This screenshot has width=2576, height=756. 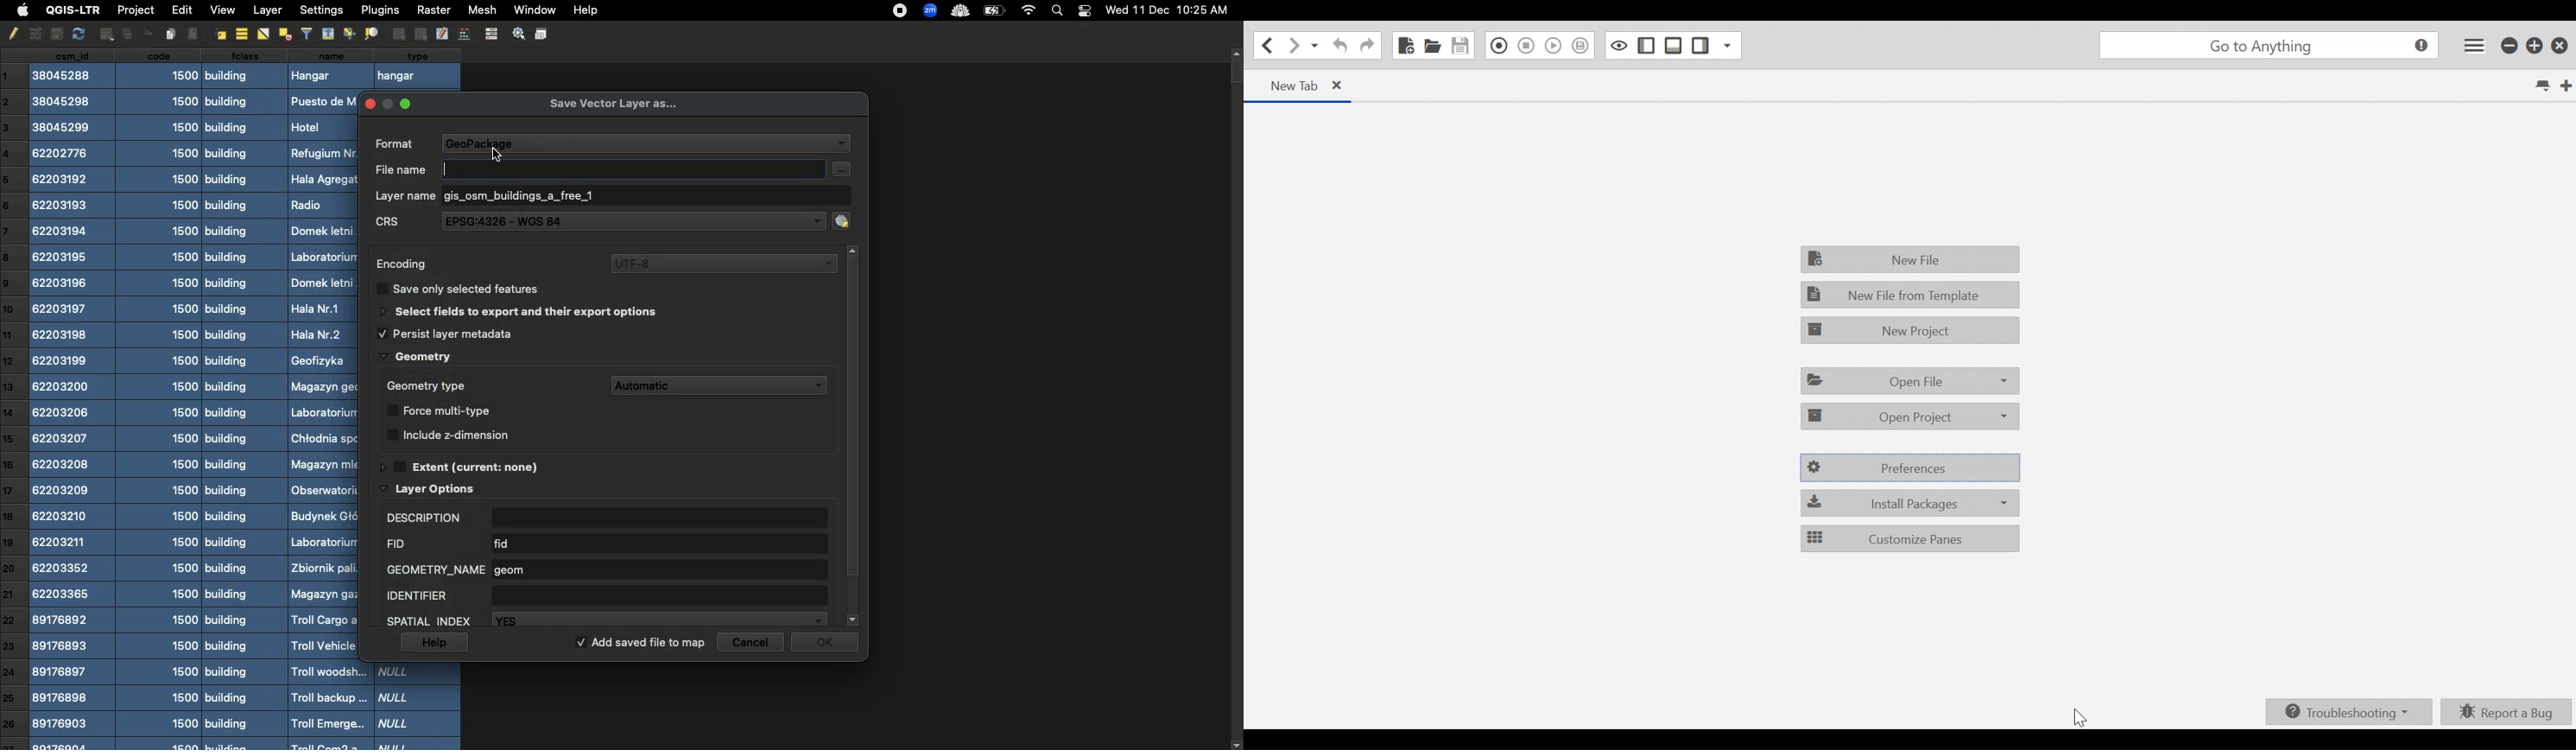 I want to click on Format, so click(x=611, y=145).